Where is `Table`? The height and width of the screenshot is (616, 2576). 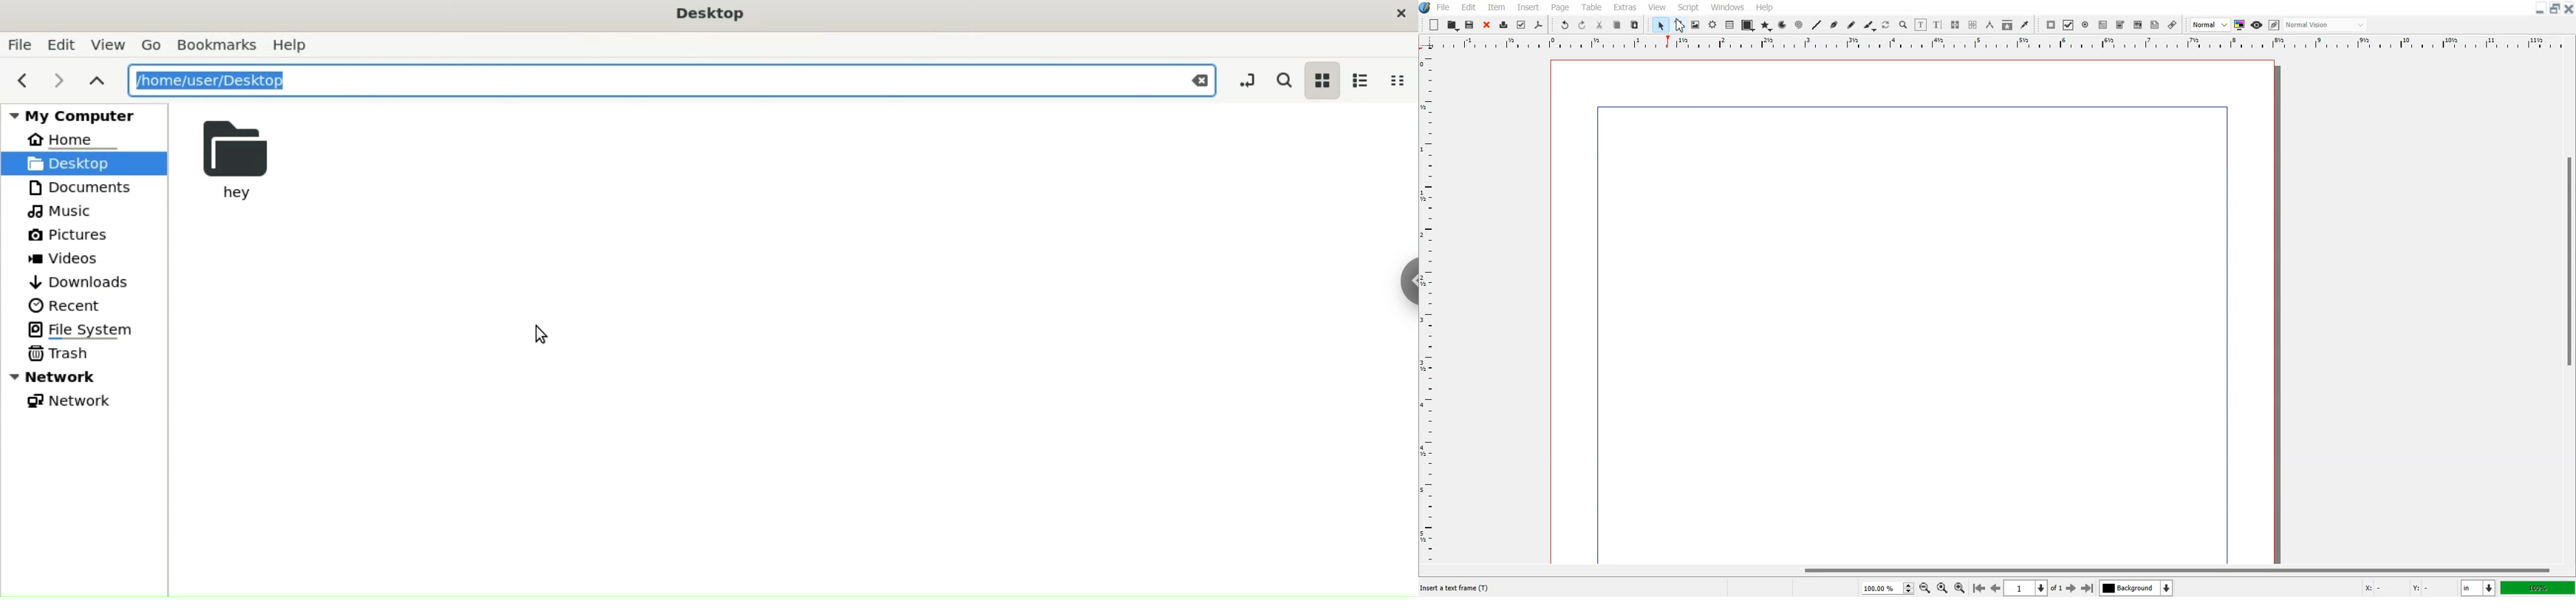
Table is located at coordinates (1730, 25).